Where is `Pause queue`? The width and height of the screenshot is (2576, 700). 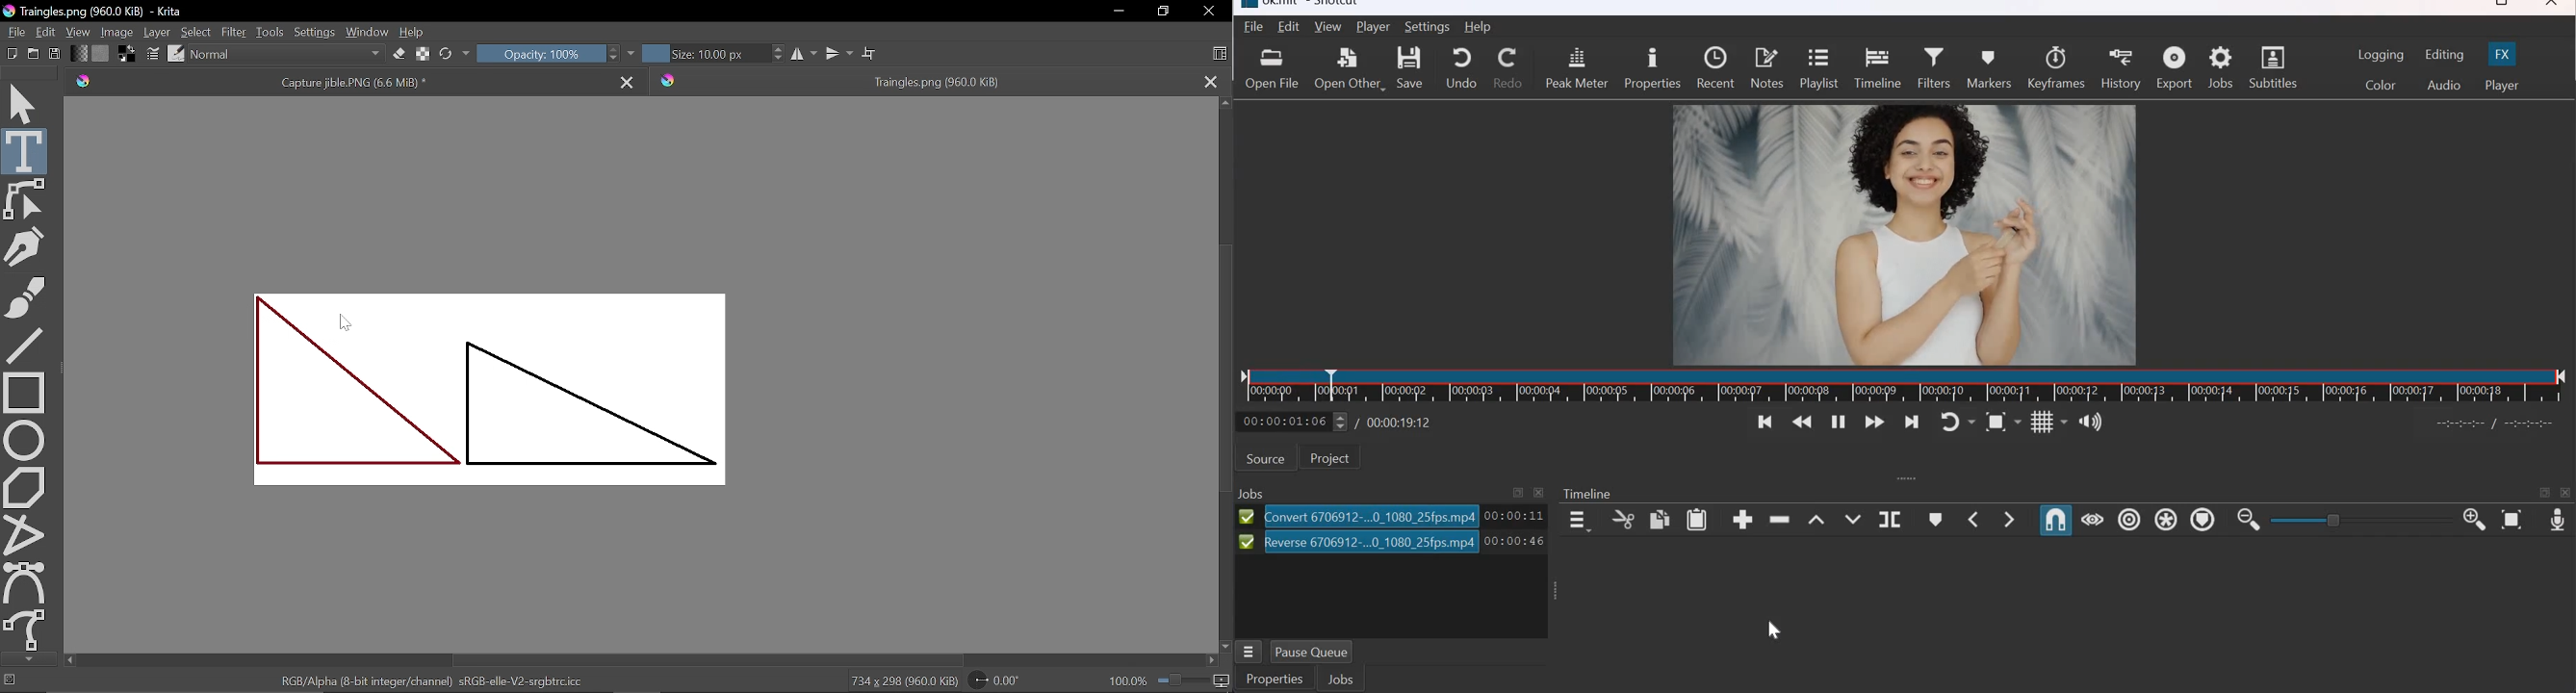
Pause queue is located at coordinates (1320, 650).